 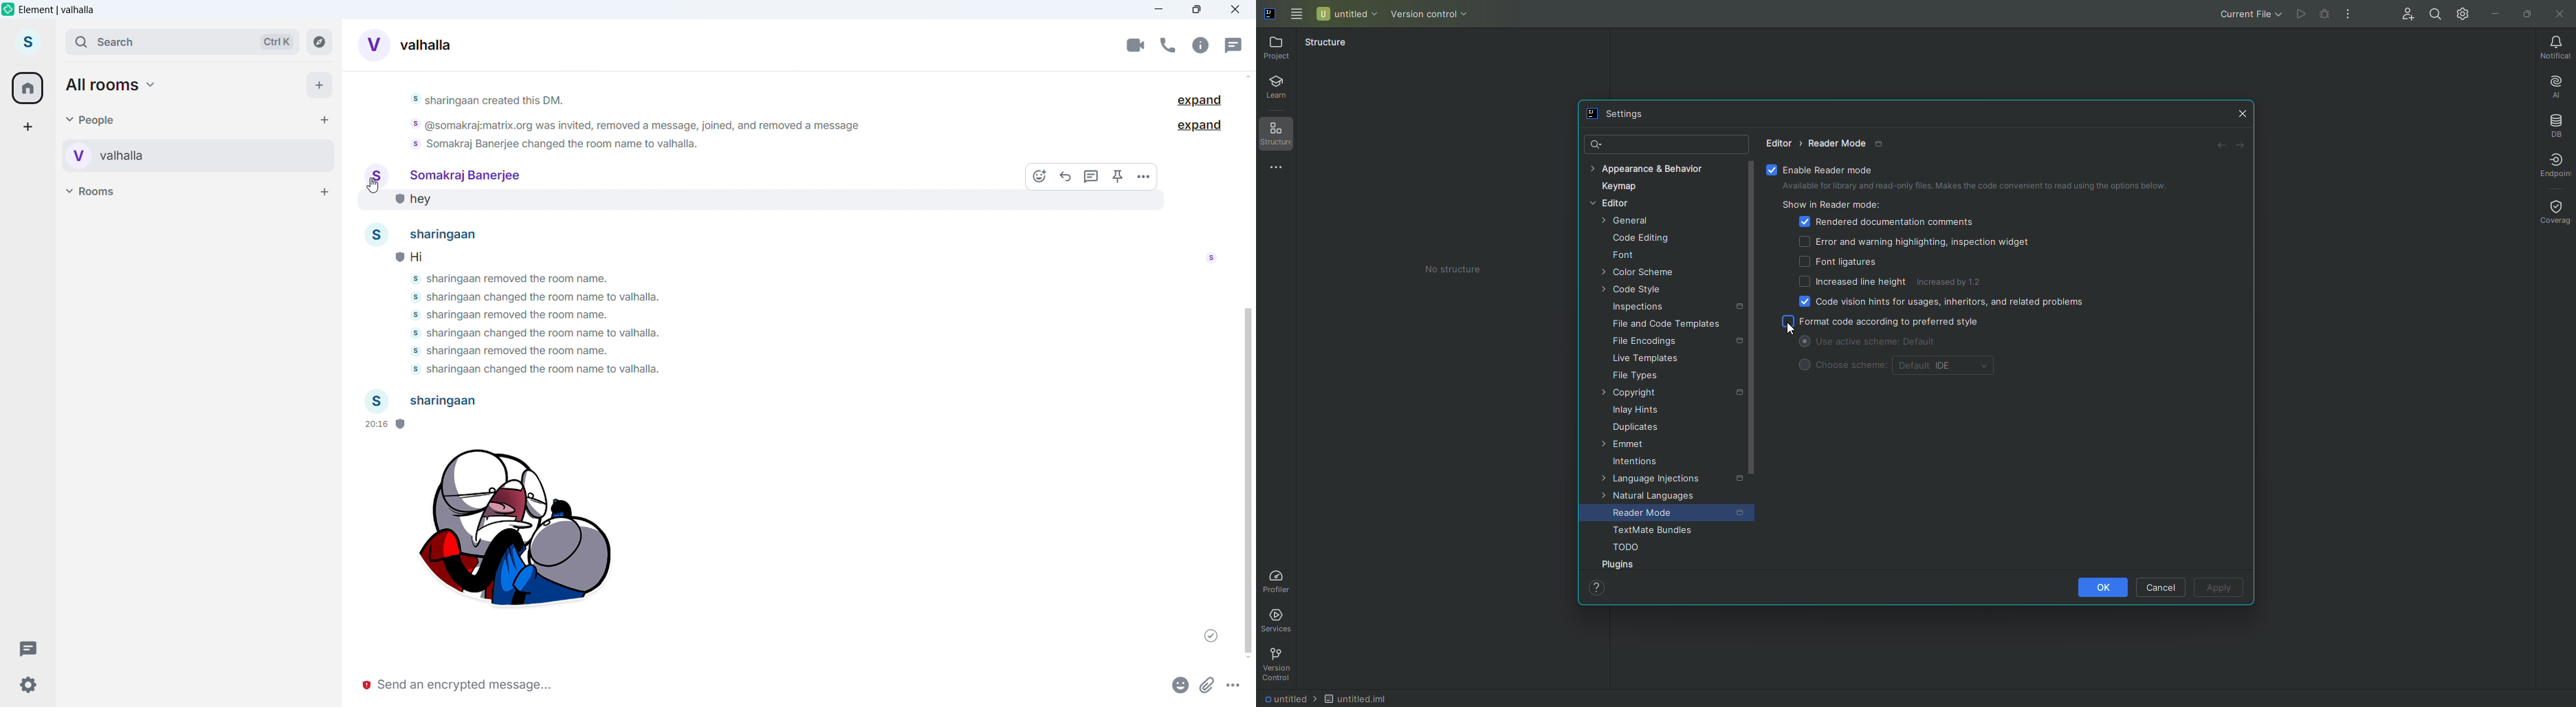 What do you see at coordinates (1326, 45) in the screenshot?
I see `Structure` at bounding box center [1326, 45].